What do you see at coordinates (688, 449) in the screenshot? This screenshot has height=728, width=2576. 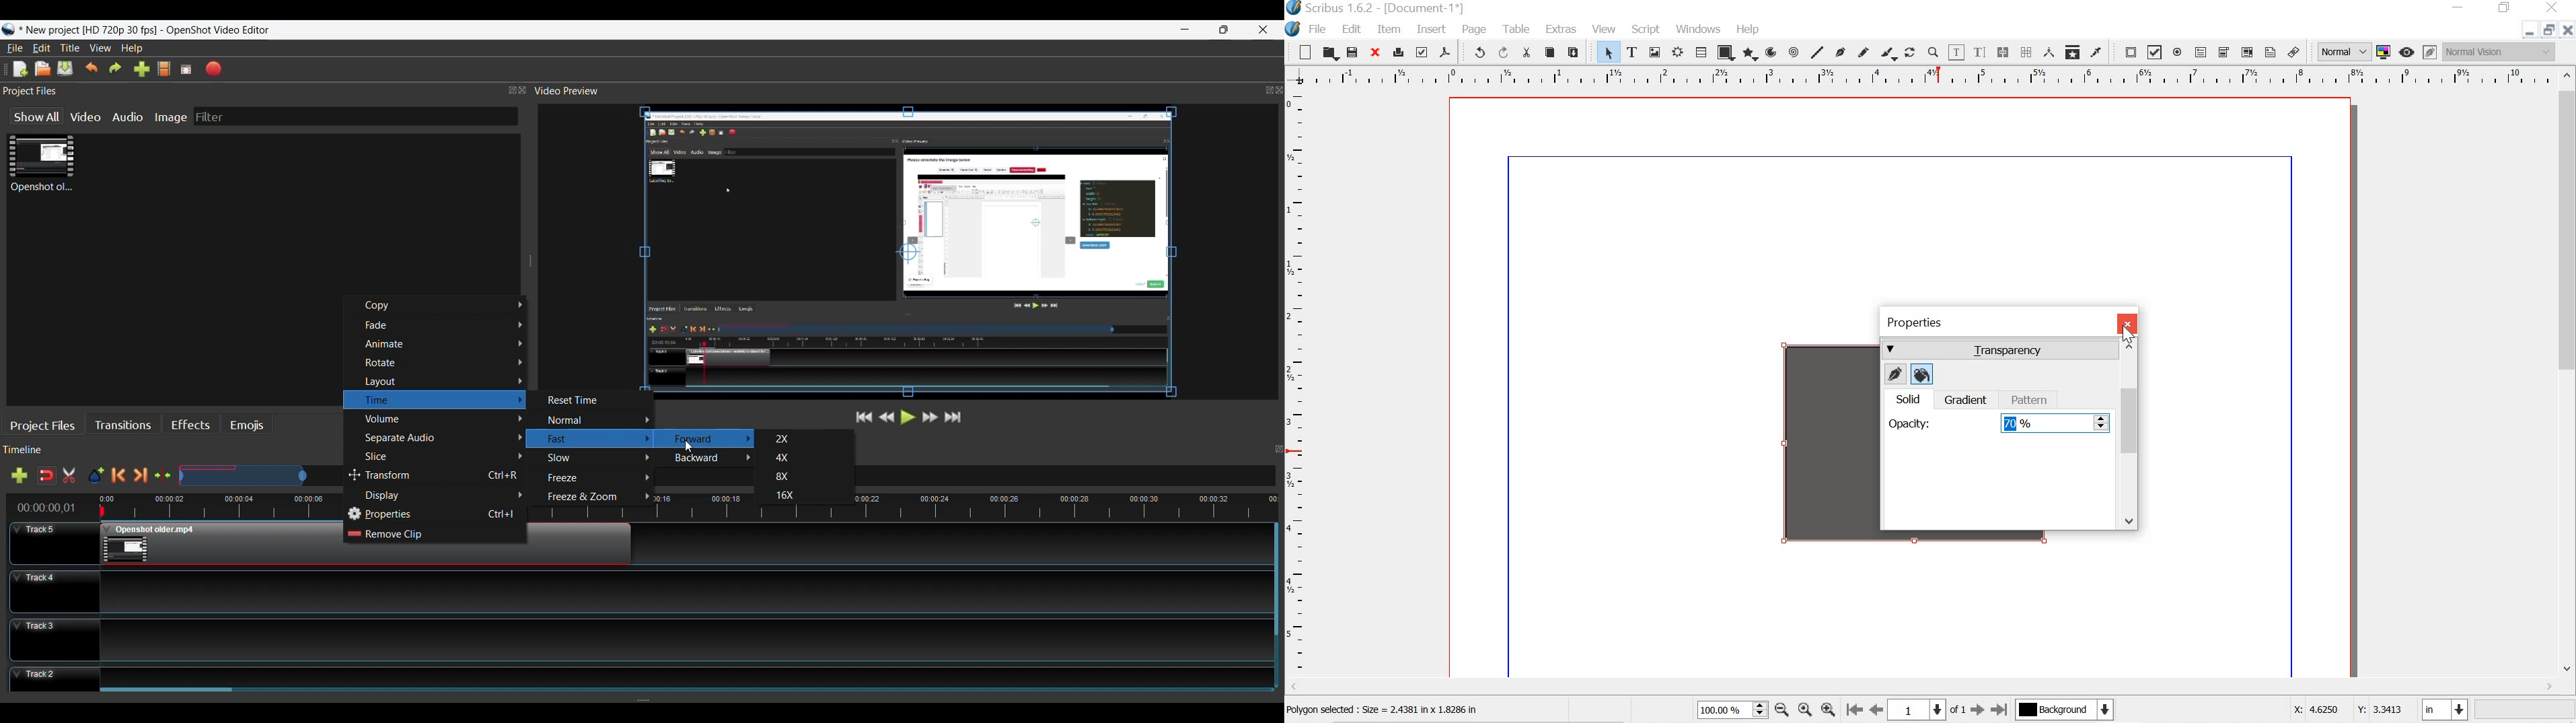 I see `Cursor` at bounding box center [688, 449].